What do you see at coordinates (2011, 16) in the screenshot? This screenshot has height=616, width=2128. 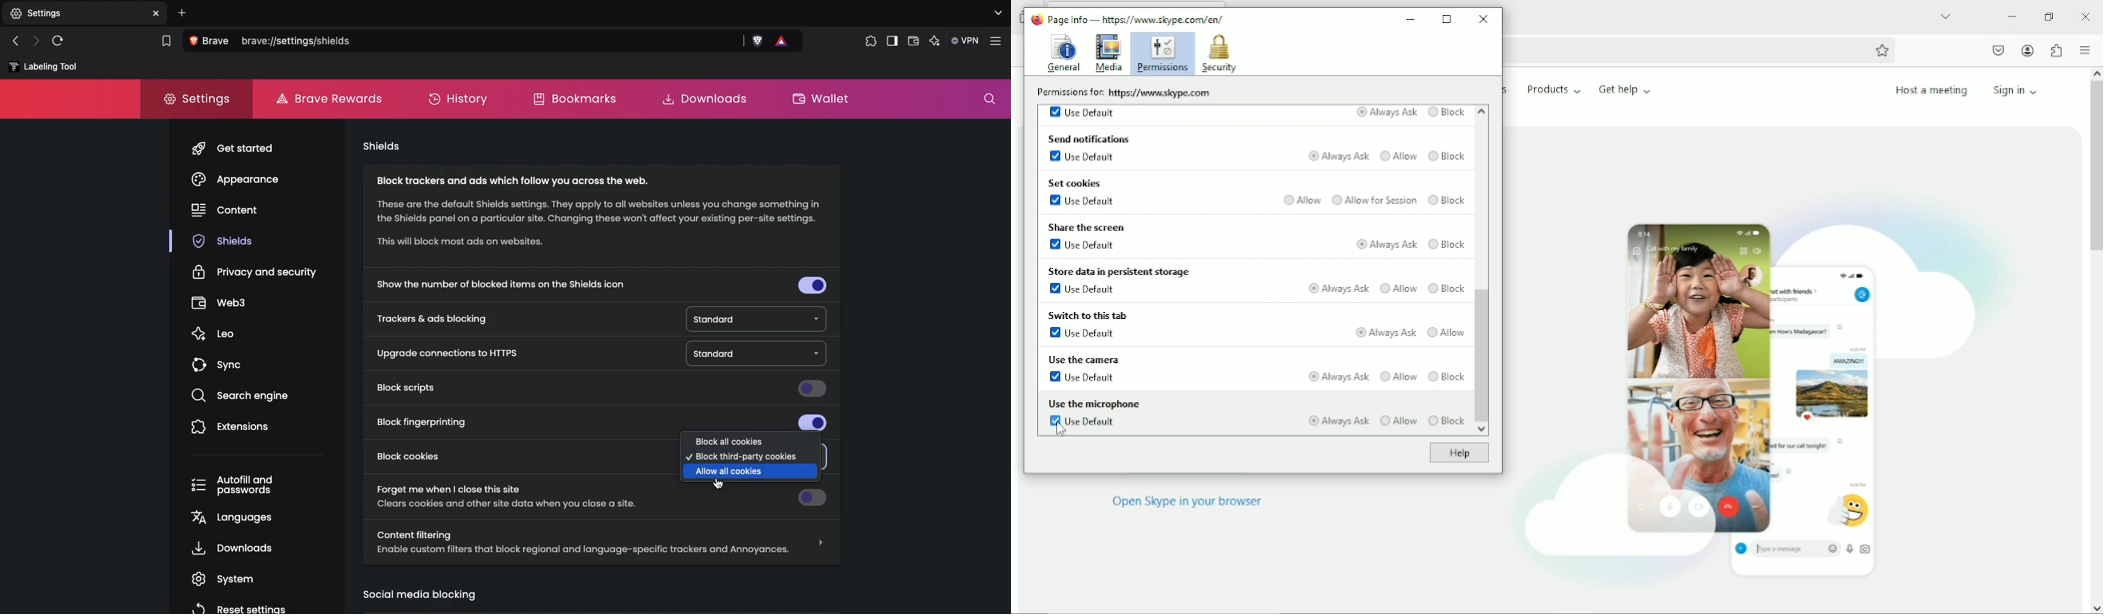 I see `Minimize` at bounding box center [2011, 16].